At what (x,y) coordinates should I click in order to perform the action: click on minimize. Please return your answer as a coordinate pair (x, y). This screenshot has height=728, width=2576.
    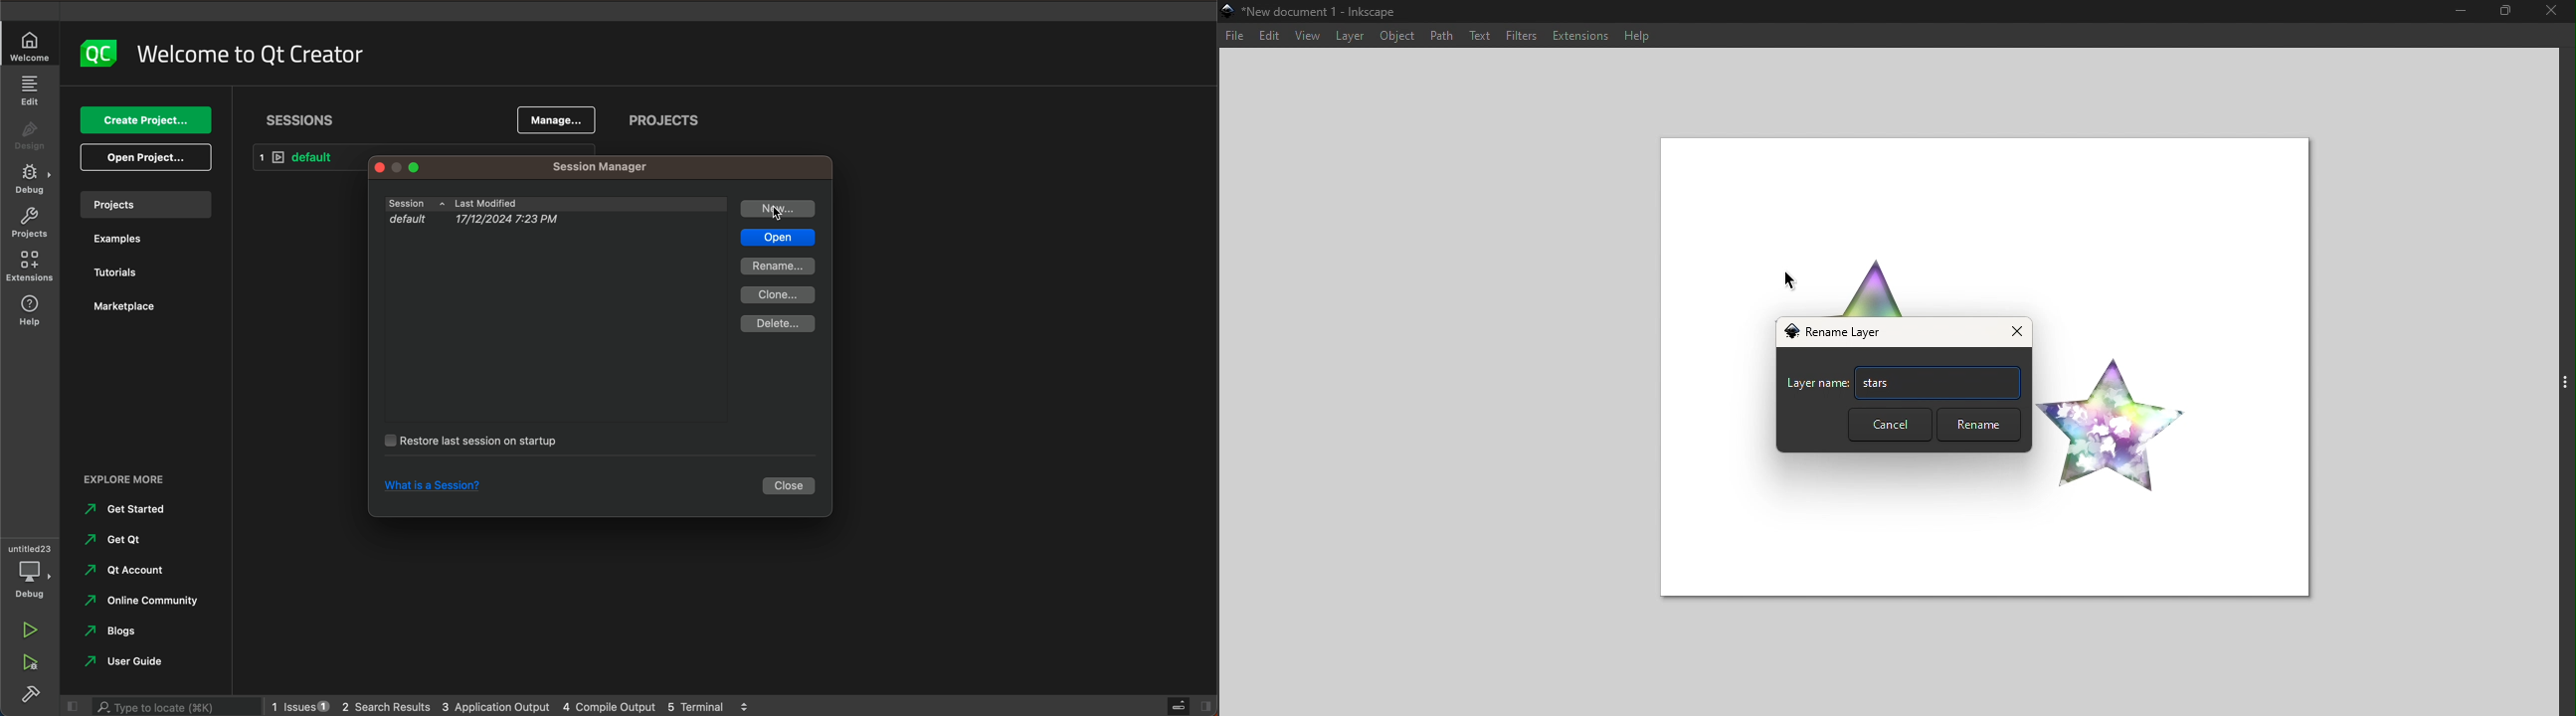
    Looking at the image, I should click on (2460, 12).